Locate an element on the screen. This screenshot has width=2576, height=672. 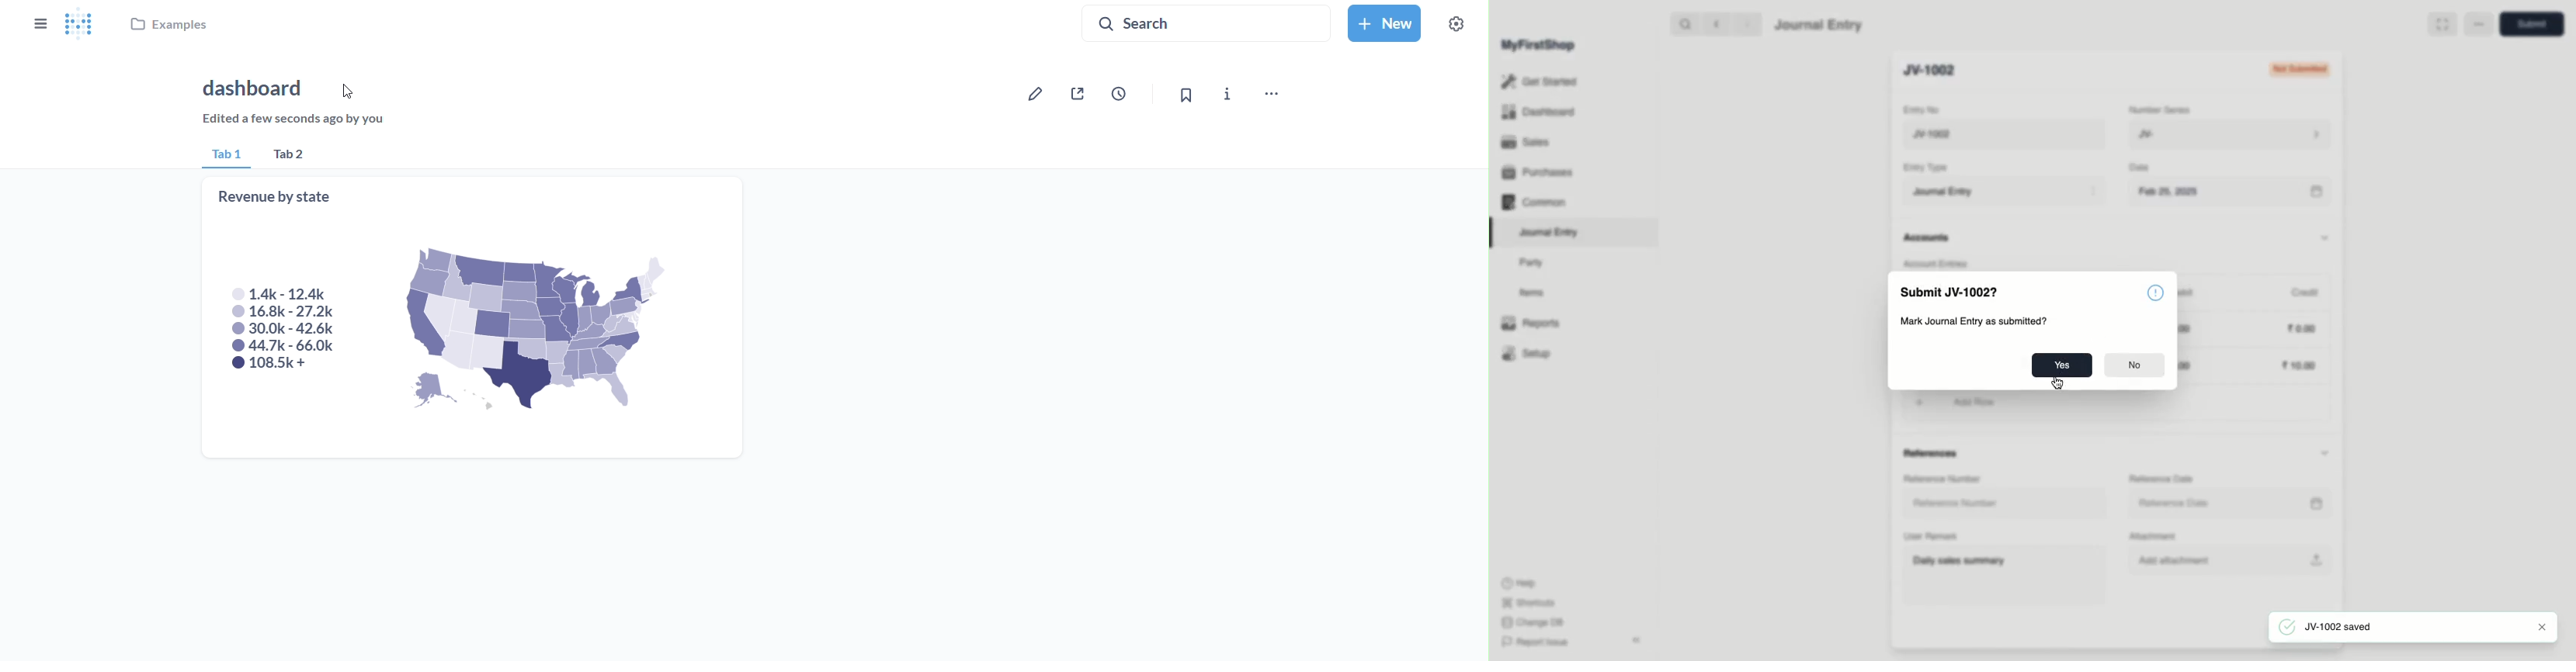
search is located at coordinates (1682, 24).